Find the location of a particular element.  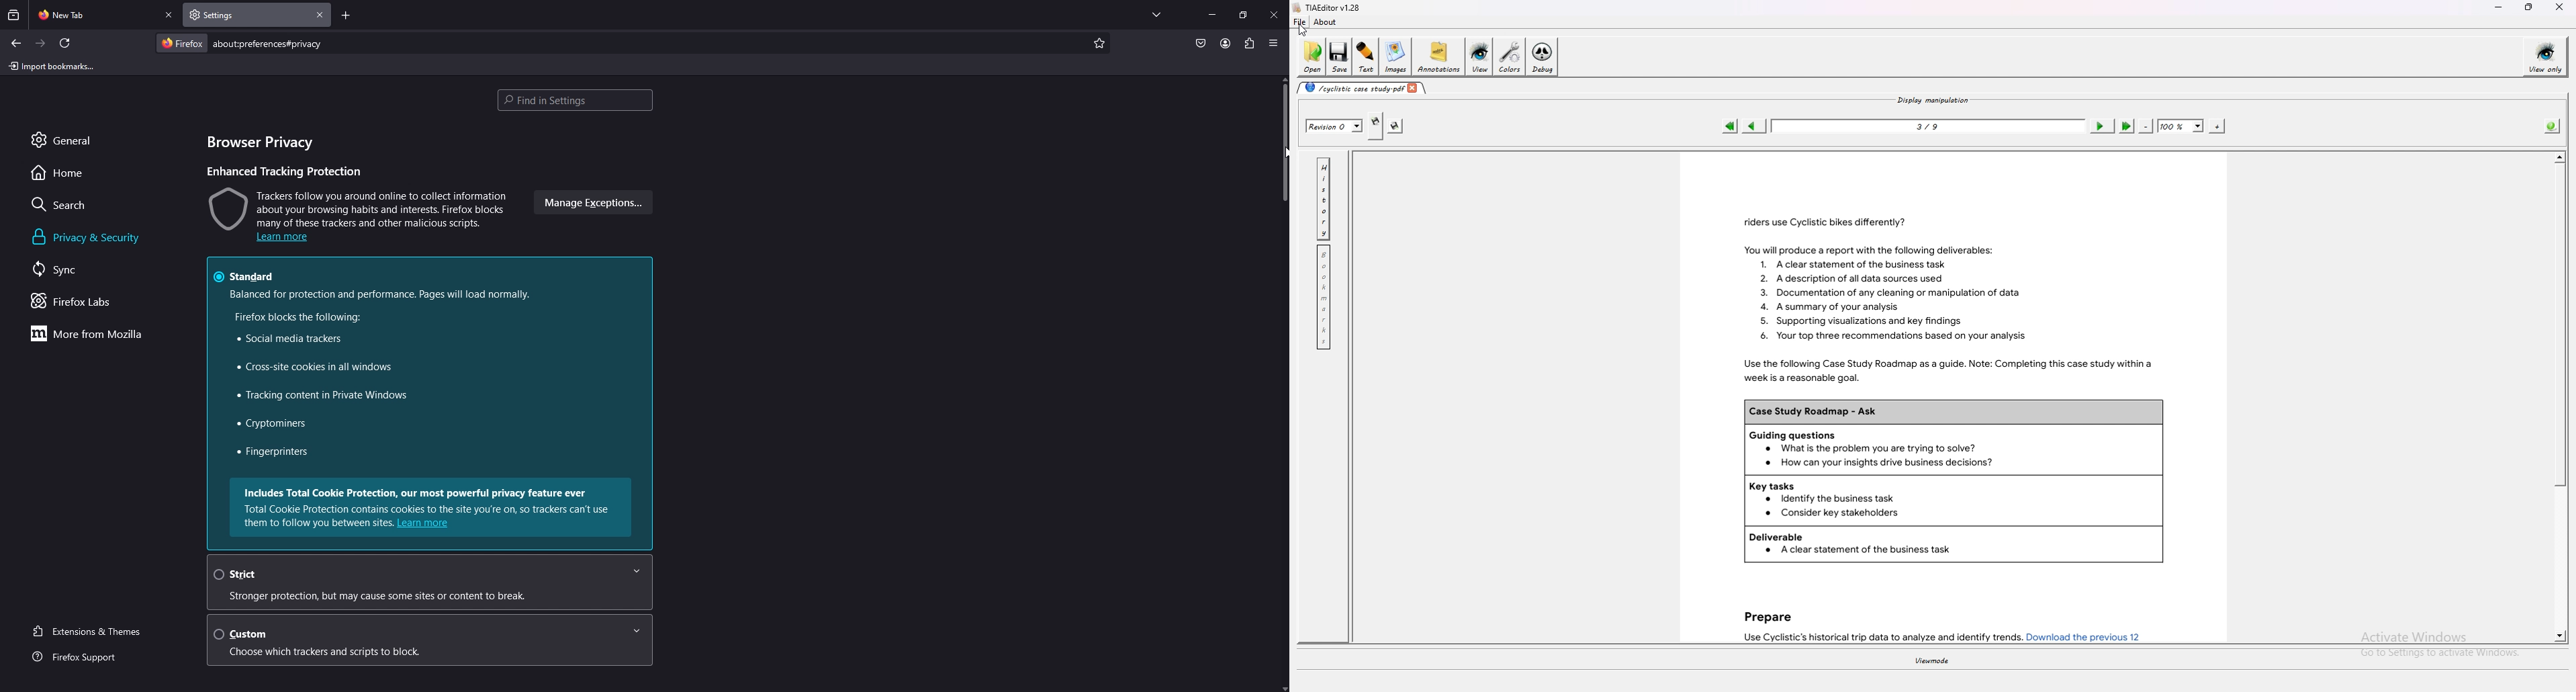

refresh is located at coordinates (65, 43).